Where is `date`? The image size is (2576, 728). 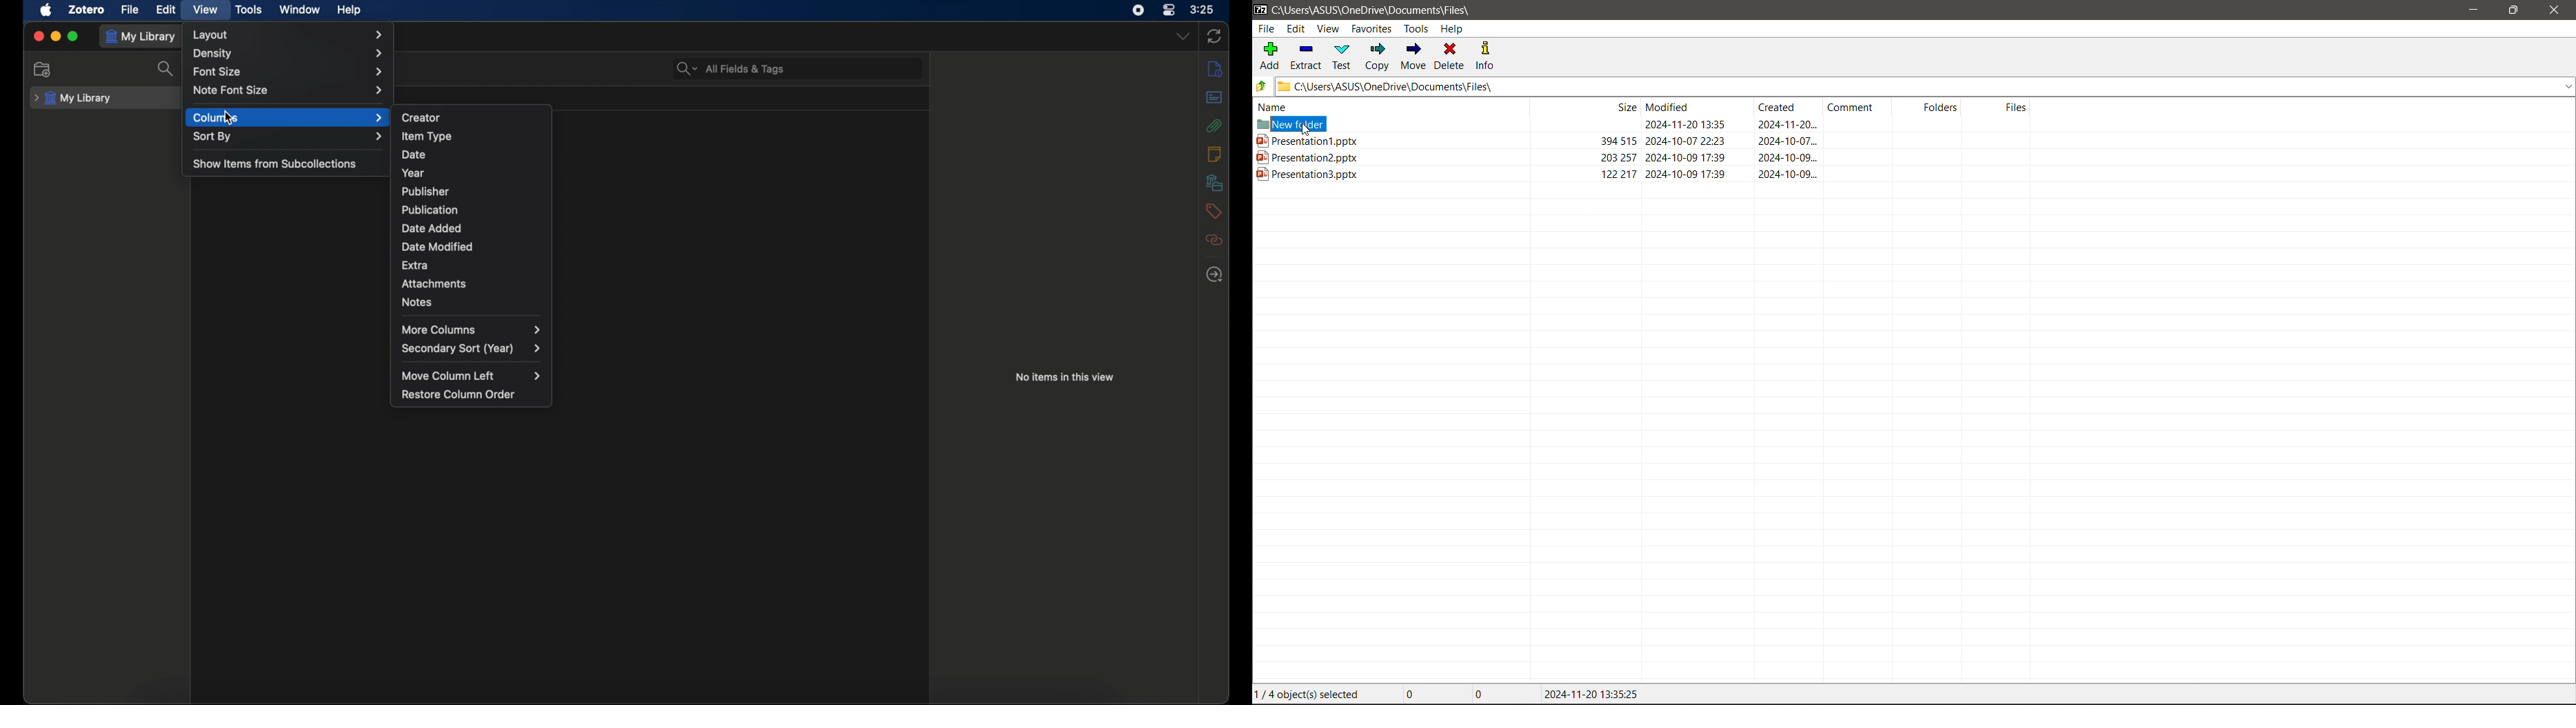
date is located at coordinates (414, 154).